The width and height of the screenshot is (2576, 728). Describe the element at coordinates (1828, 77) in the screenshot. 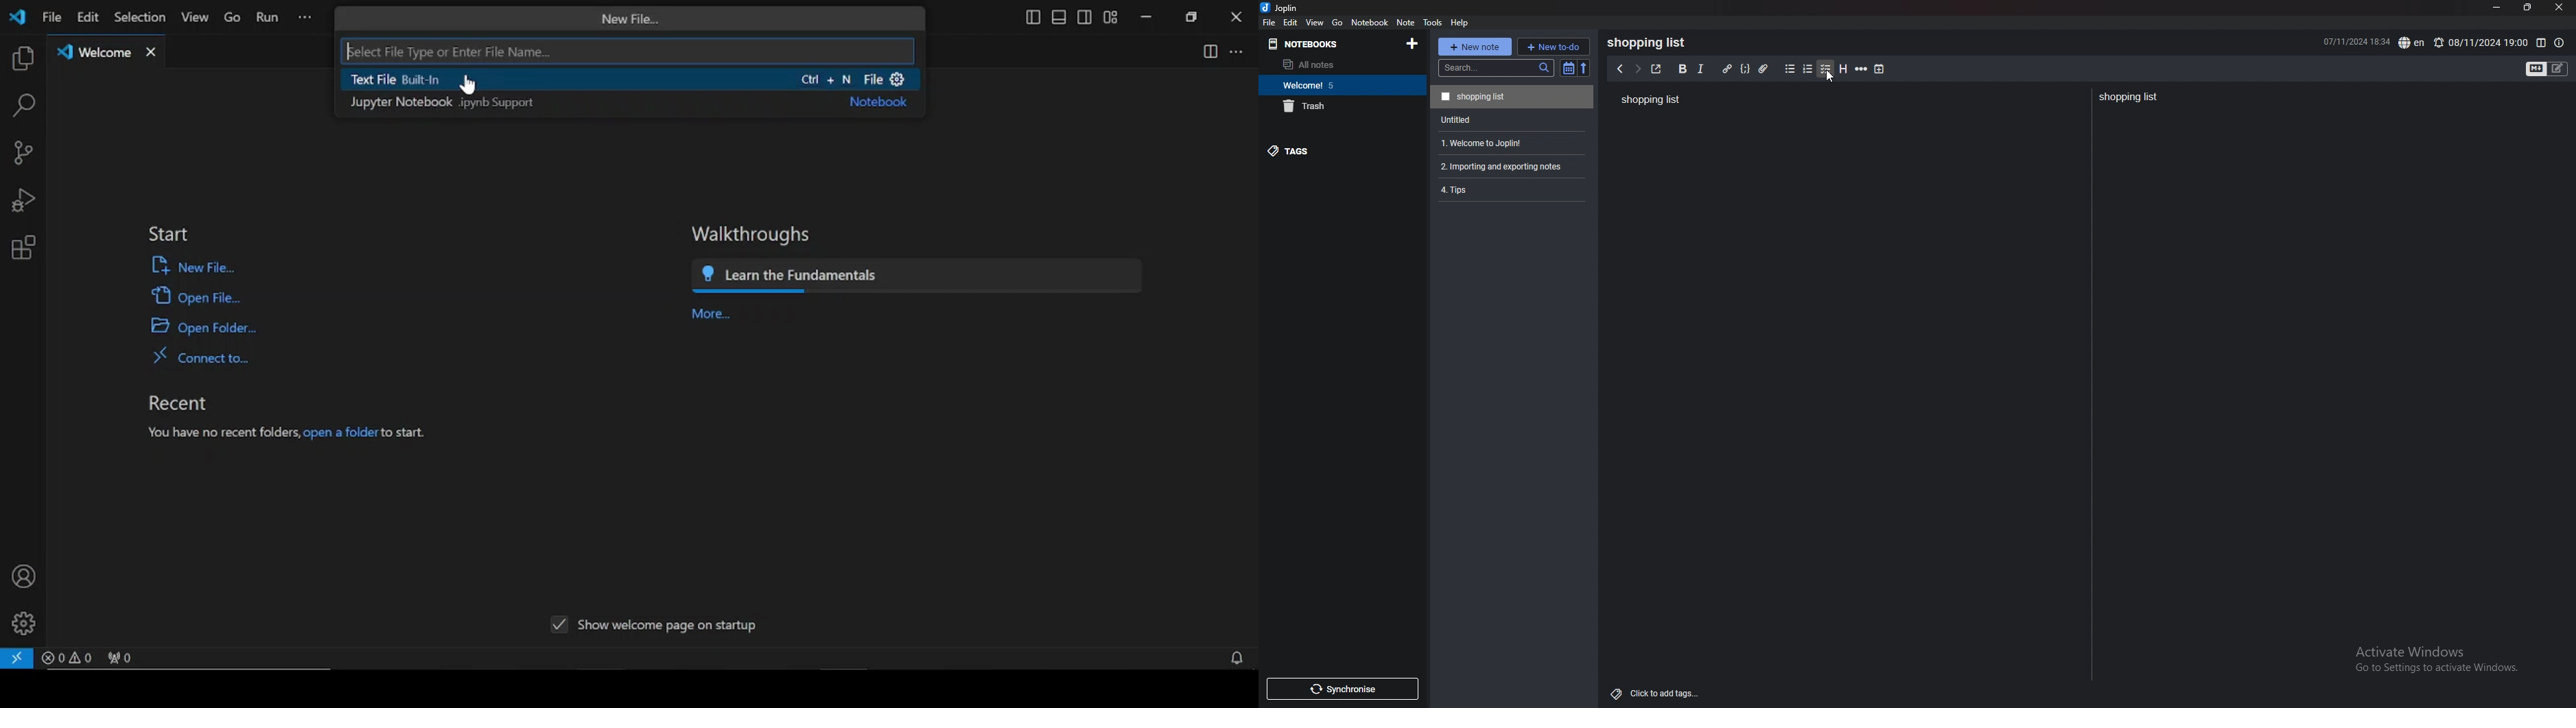

I see `Cursor` at that location.